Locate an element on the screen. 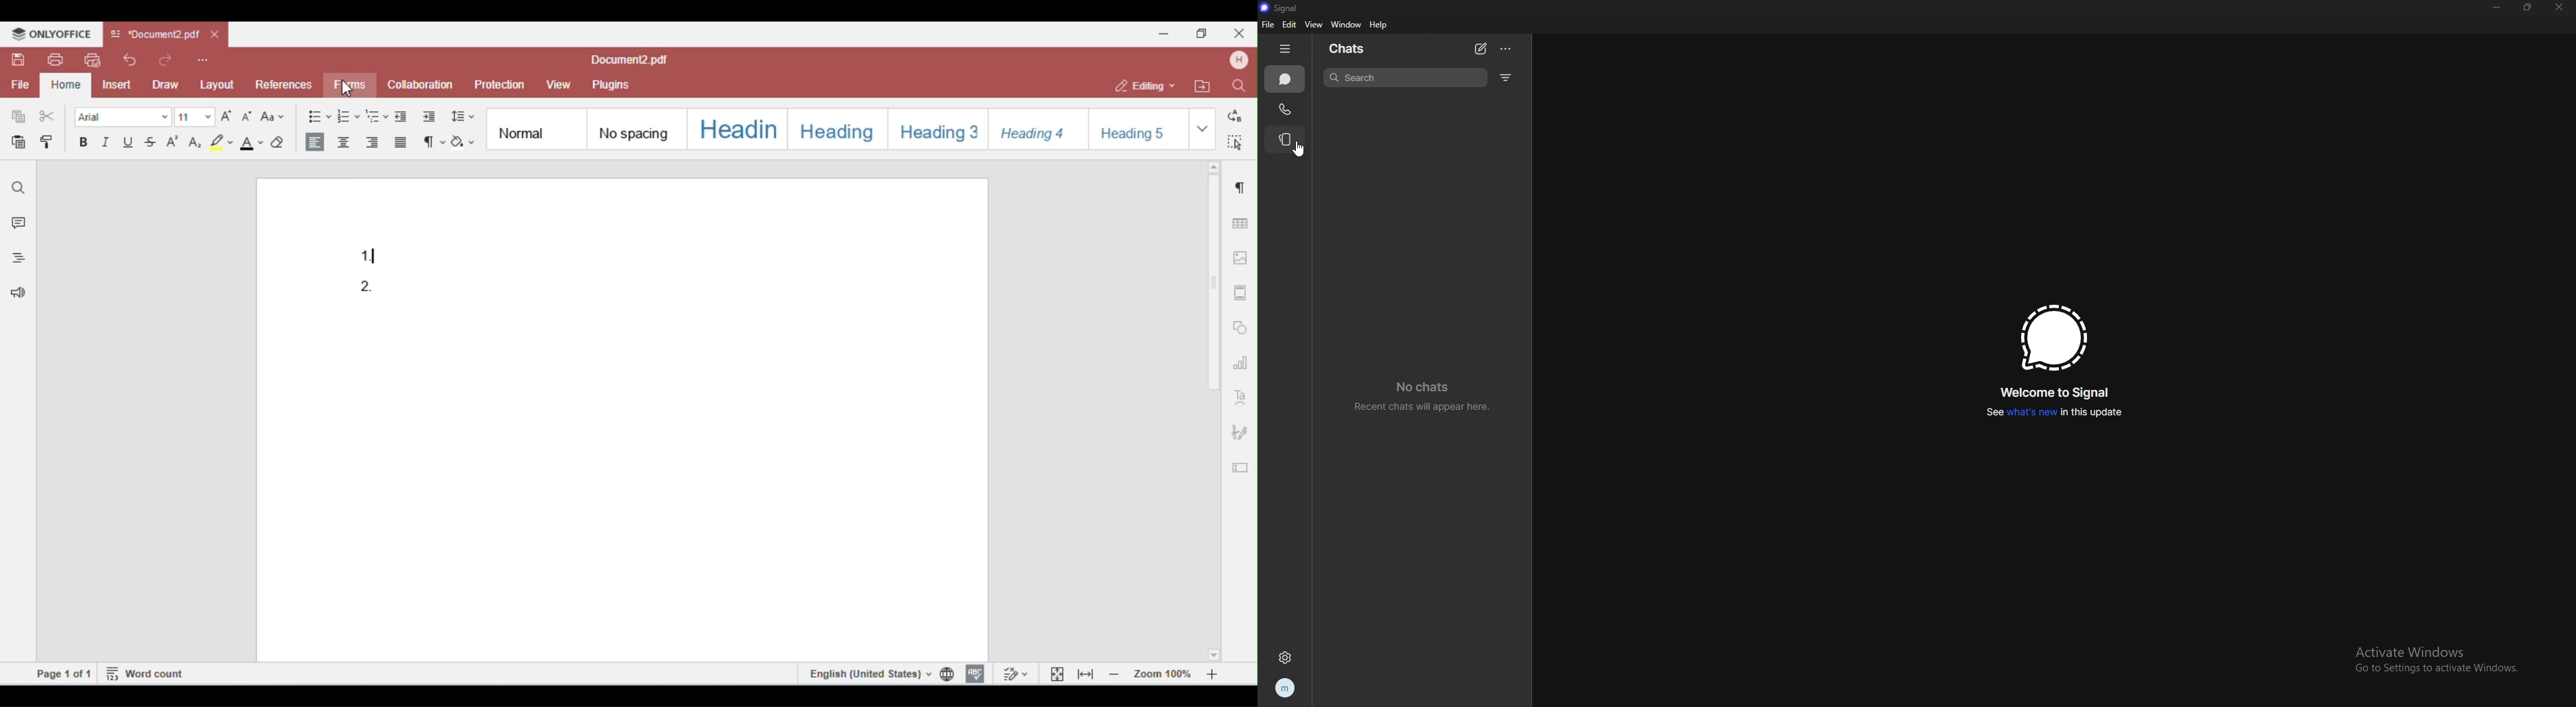 This screenshot has width=2576, height=728. filter is located at coordinates (1506, 78).